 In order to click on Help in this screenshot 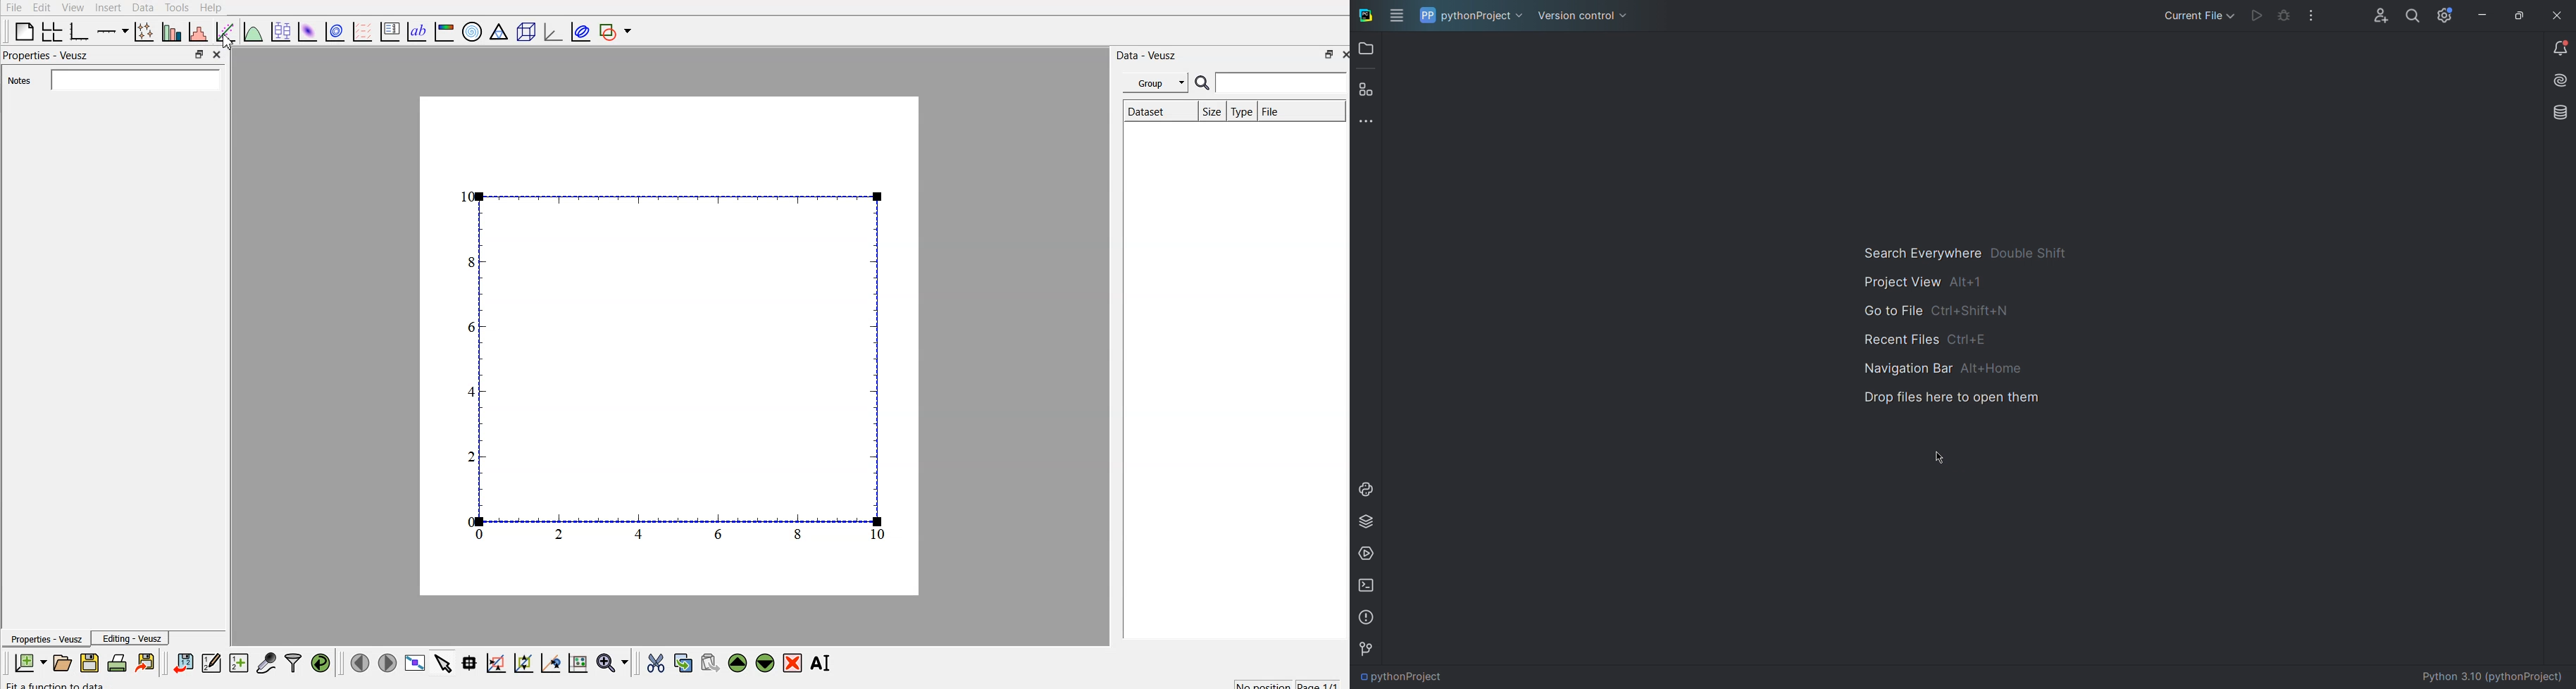, I will do `click(211, 6)`.